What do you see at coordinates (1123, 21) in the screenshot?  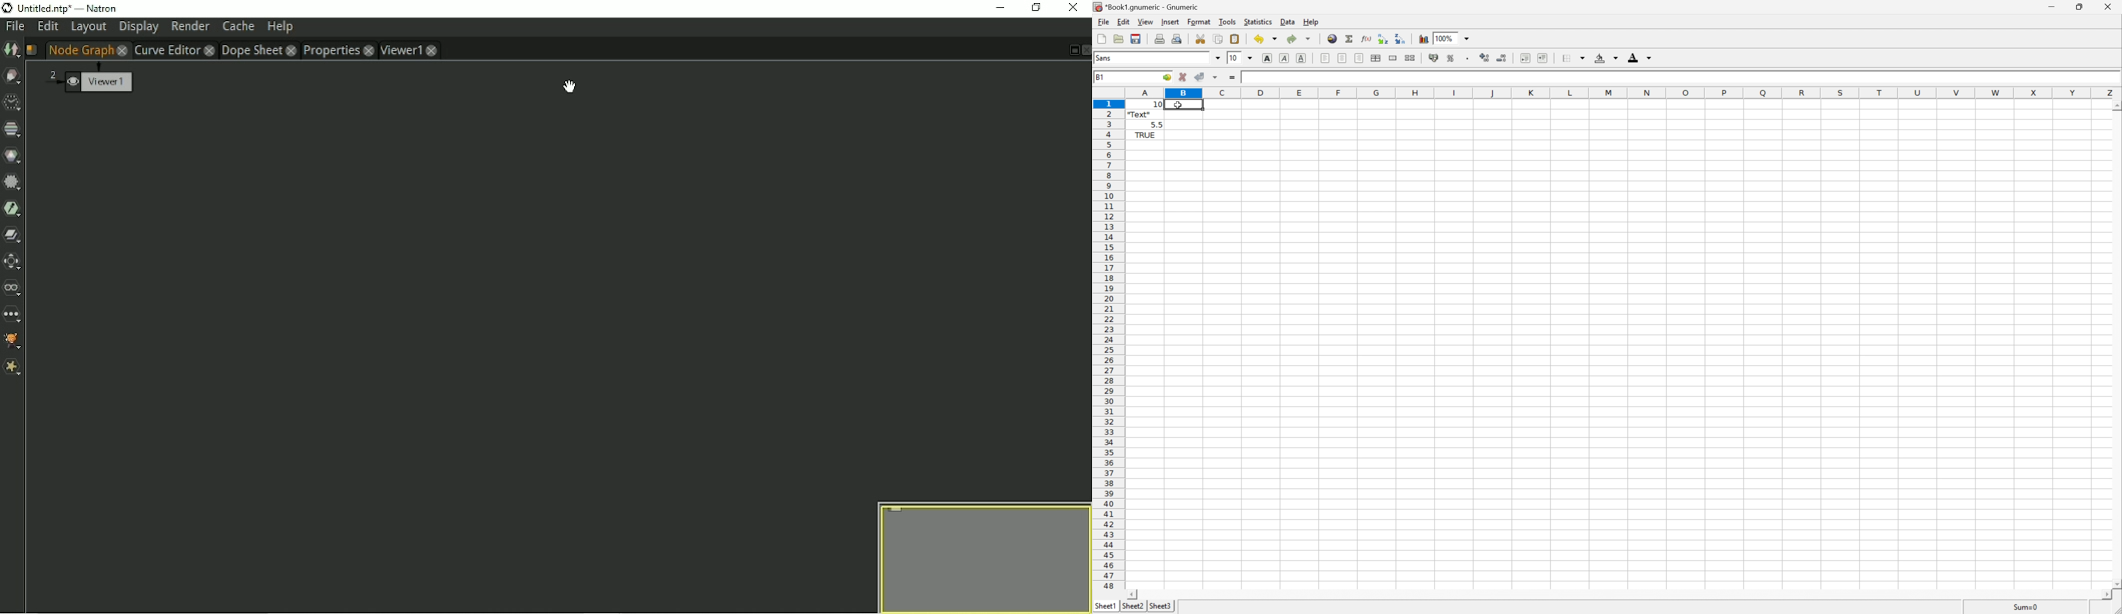 I see `Edit` at bounding box center [1123, 21].